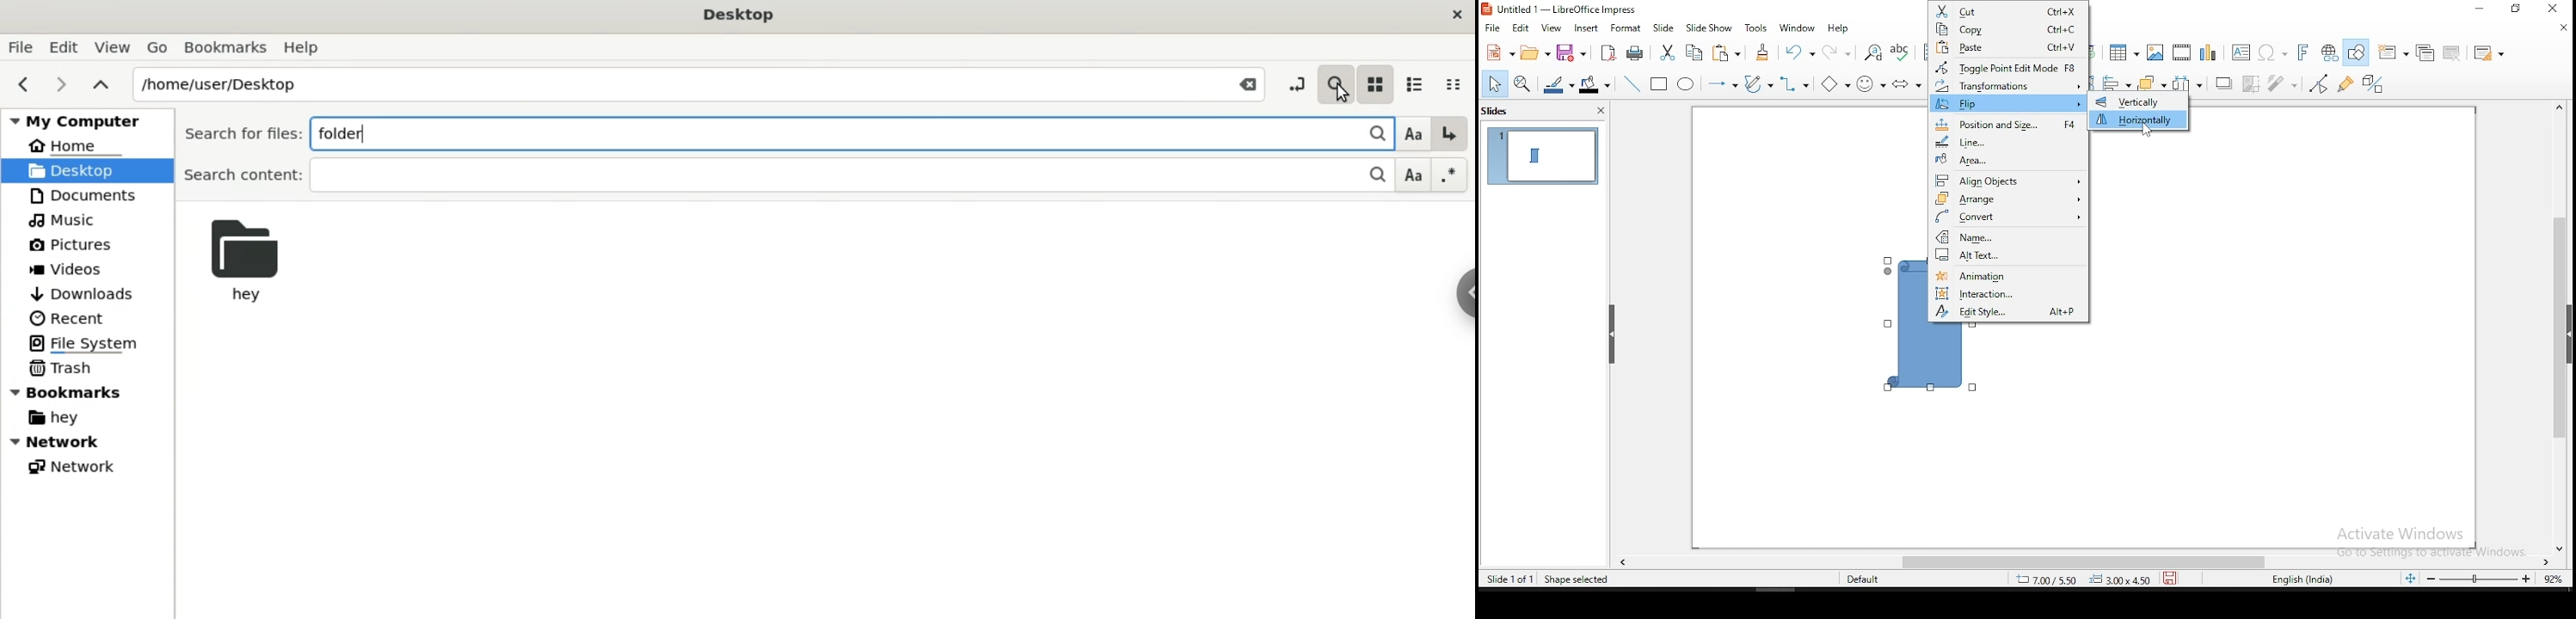 The width and height of the screenshot is (2576, 644). What do you see at coordinates (2008, 254) in the screenshot?
I see `alt text` at bounding box center [2008, 254].